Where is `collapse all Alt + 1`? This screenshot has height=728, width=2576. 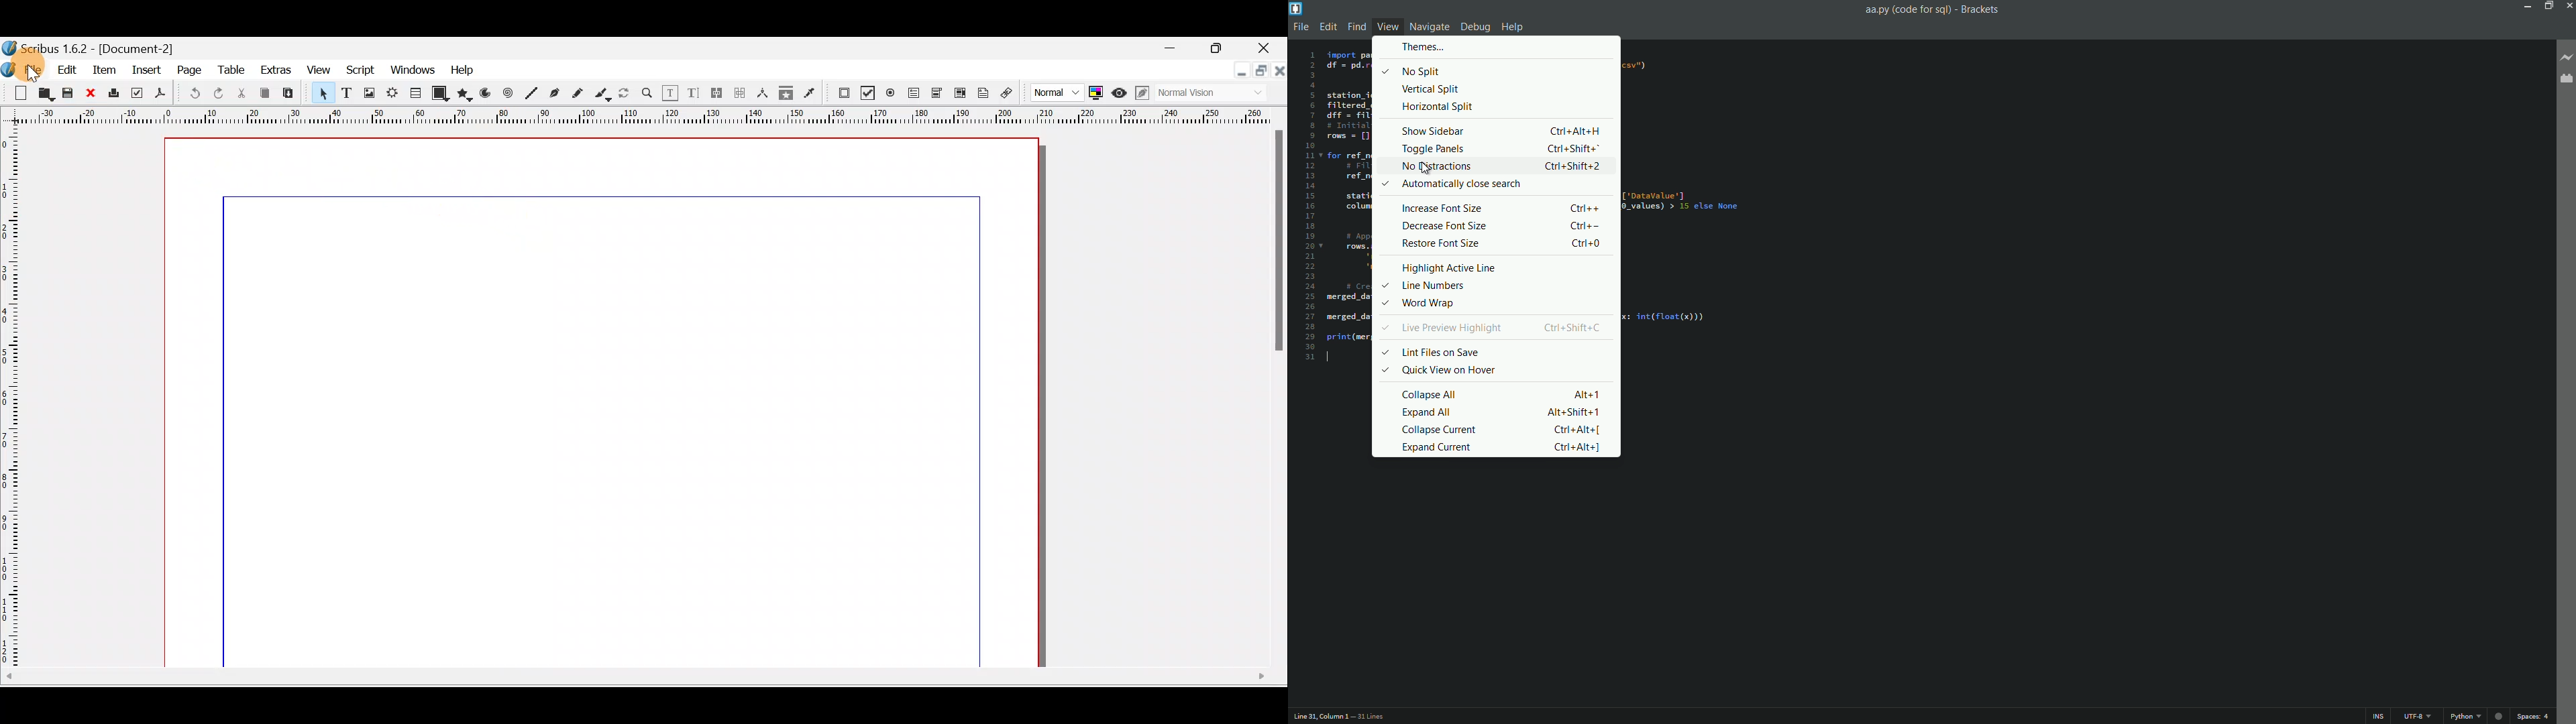
collapse all Alt + 1 is located at coordinates (1503, 391).